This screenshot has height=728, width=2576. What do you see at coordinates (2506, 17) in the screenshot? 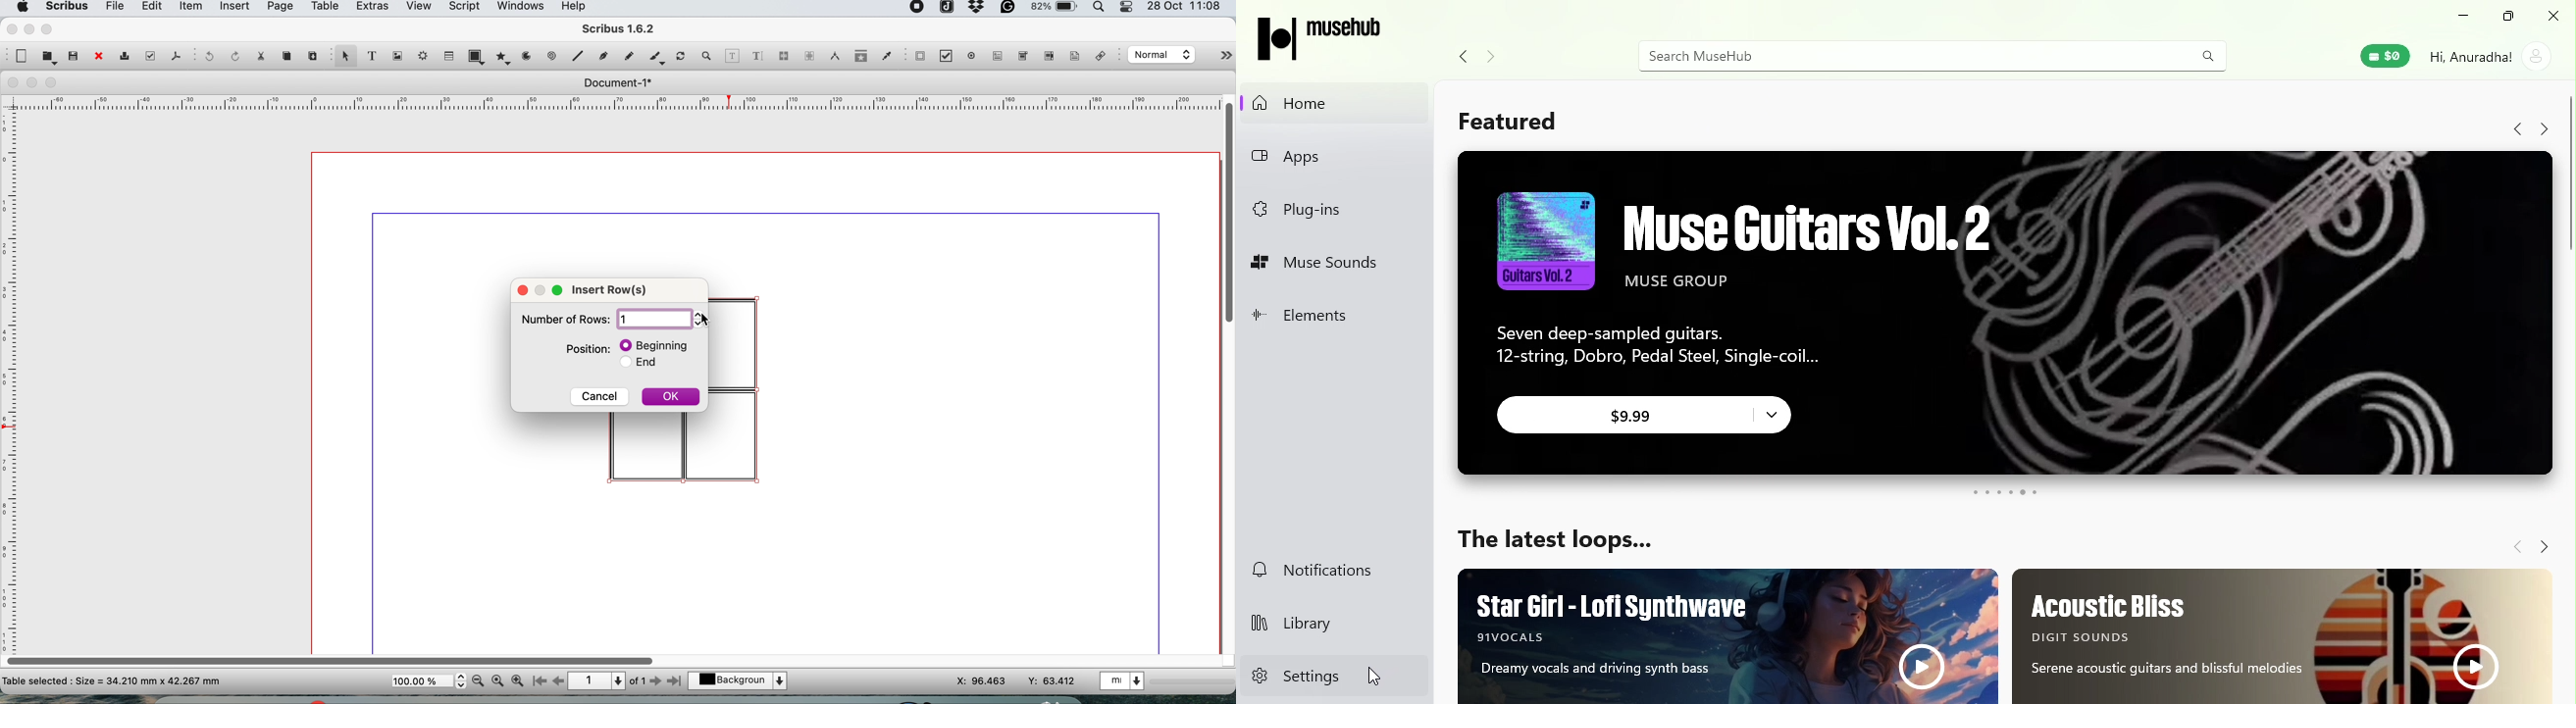
I see `Maximize` at bounding box center [2506, 17].